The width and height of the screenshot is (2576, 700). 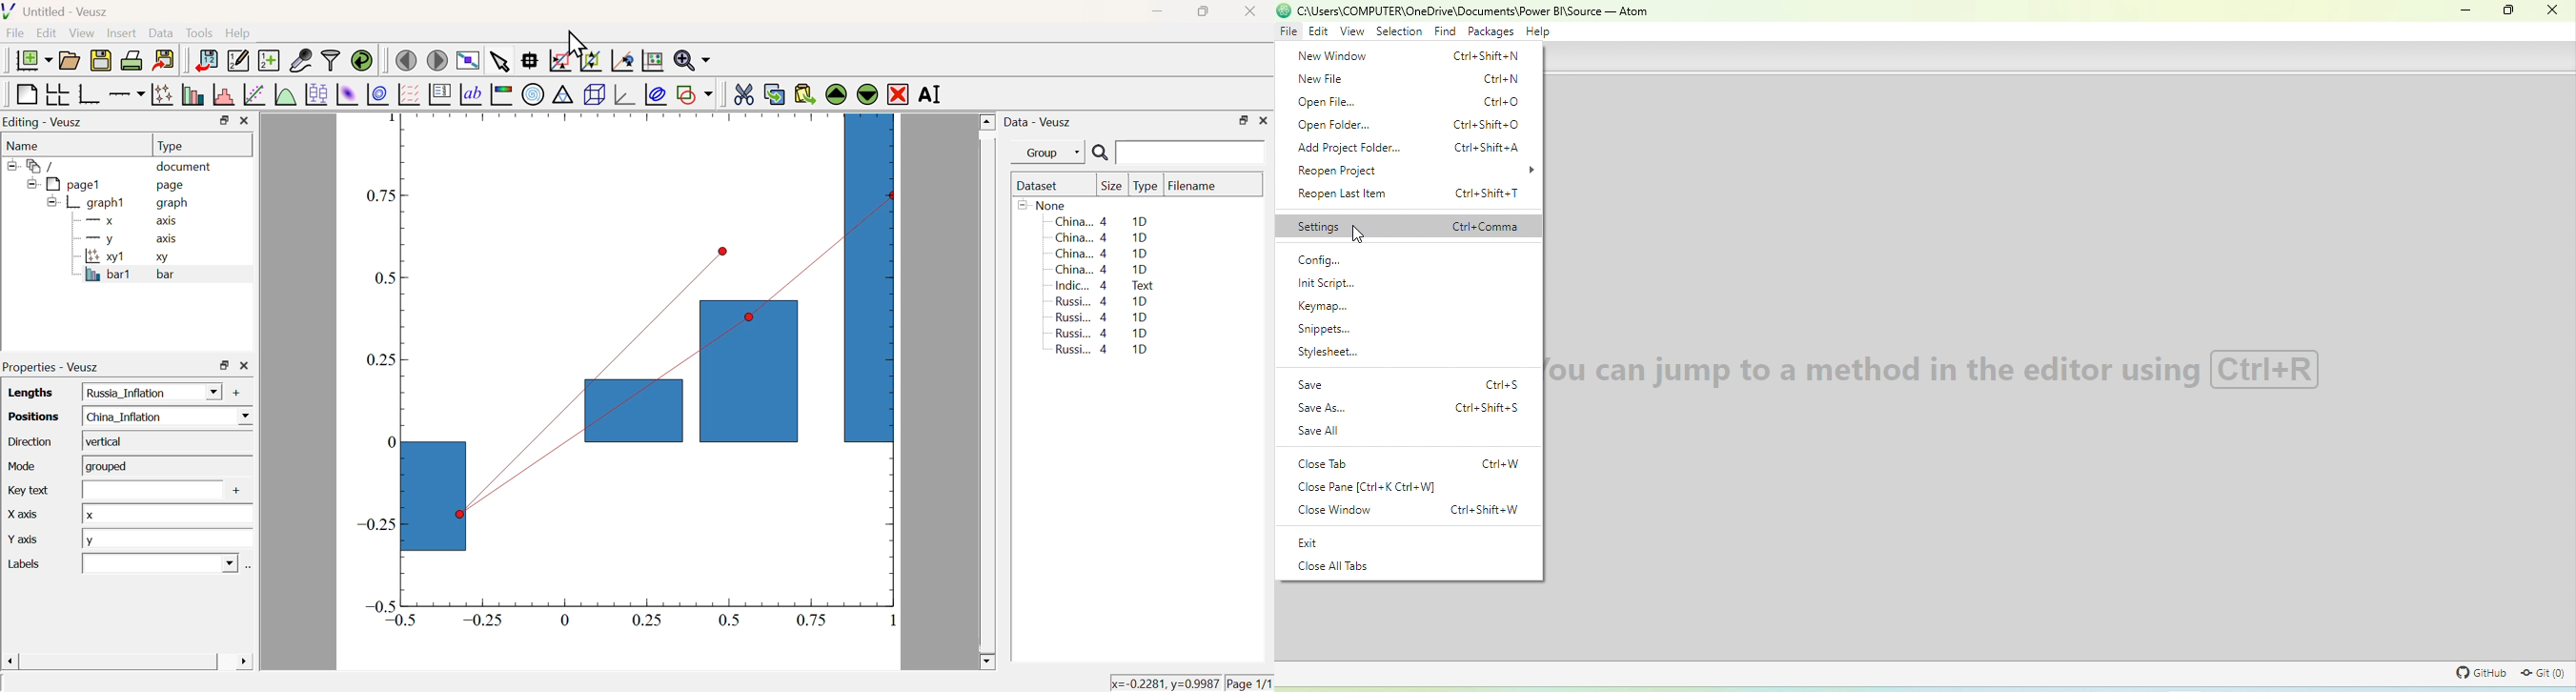 What do you see at coordinates (163, 94) in the screenshot?
I see `Plot points with lines and errorbars` at bounding box center [163, 94].